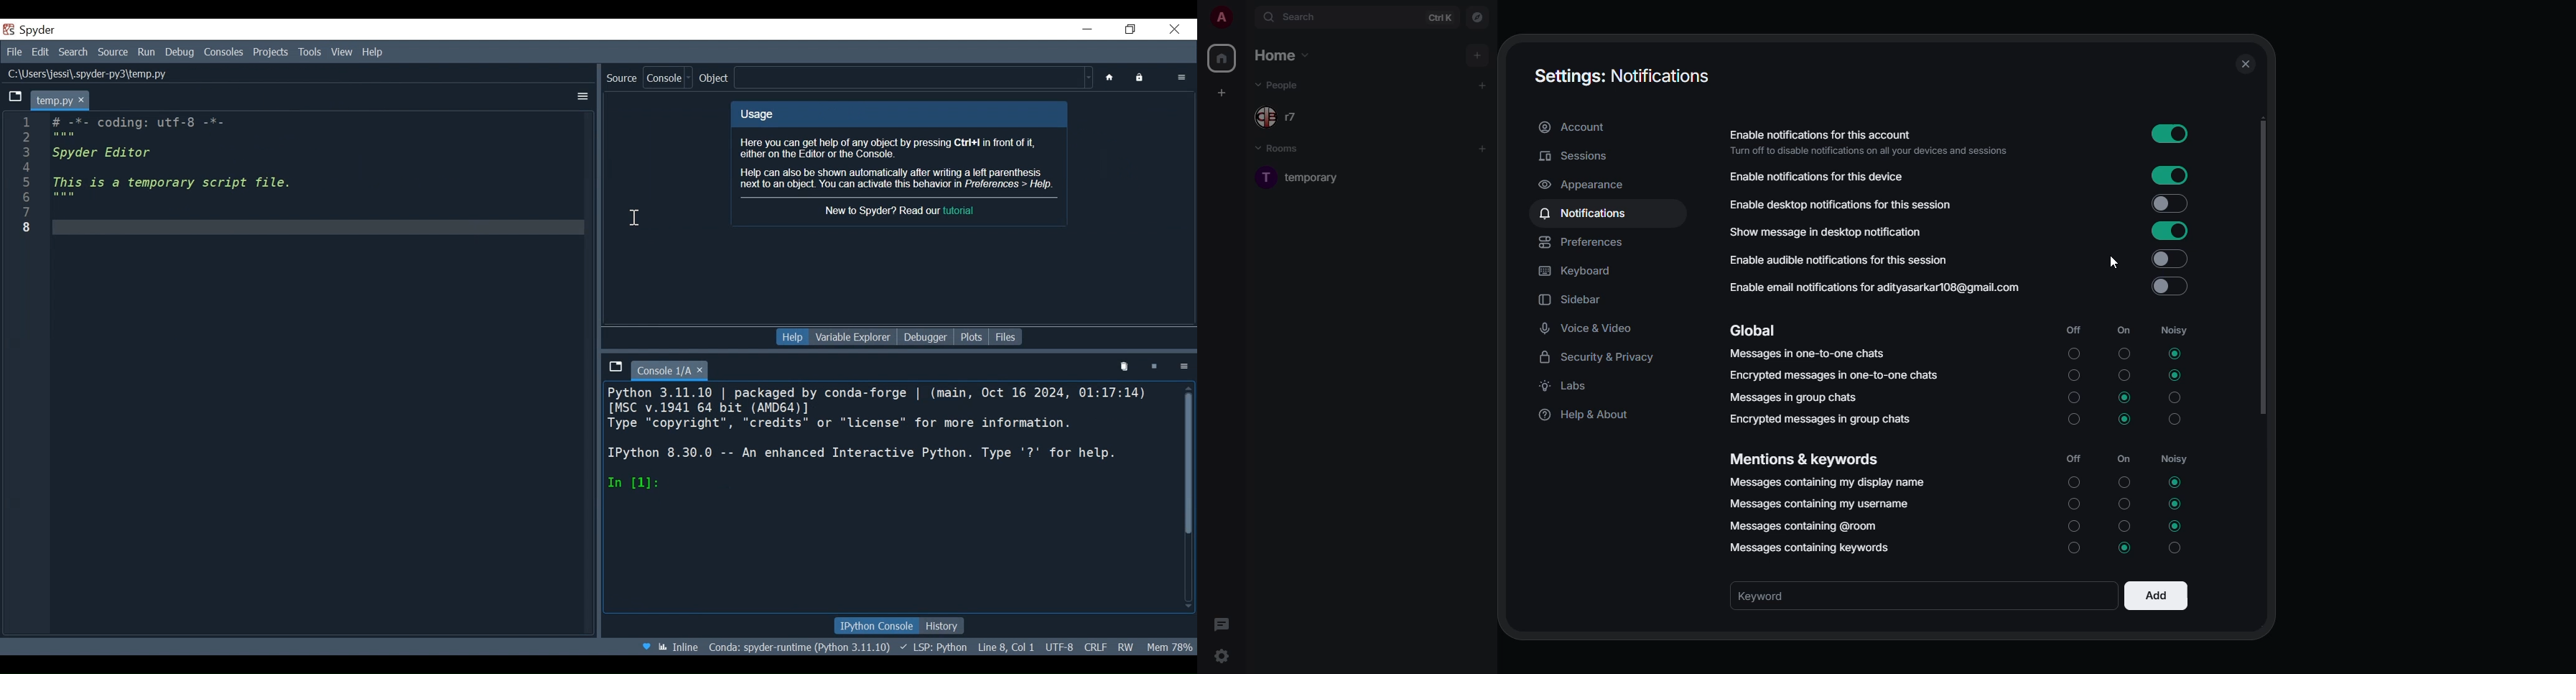 Image resolution: width=2576 pixels, height=700 pixels. Describe the element at coordinates (1169, 647) in the screenshot. I see `Memory Usage` at that location.